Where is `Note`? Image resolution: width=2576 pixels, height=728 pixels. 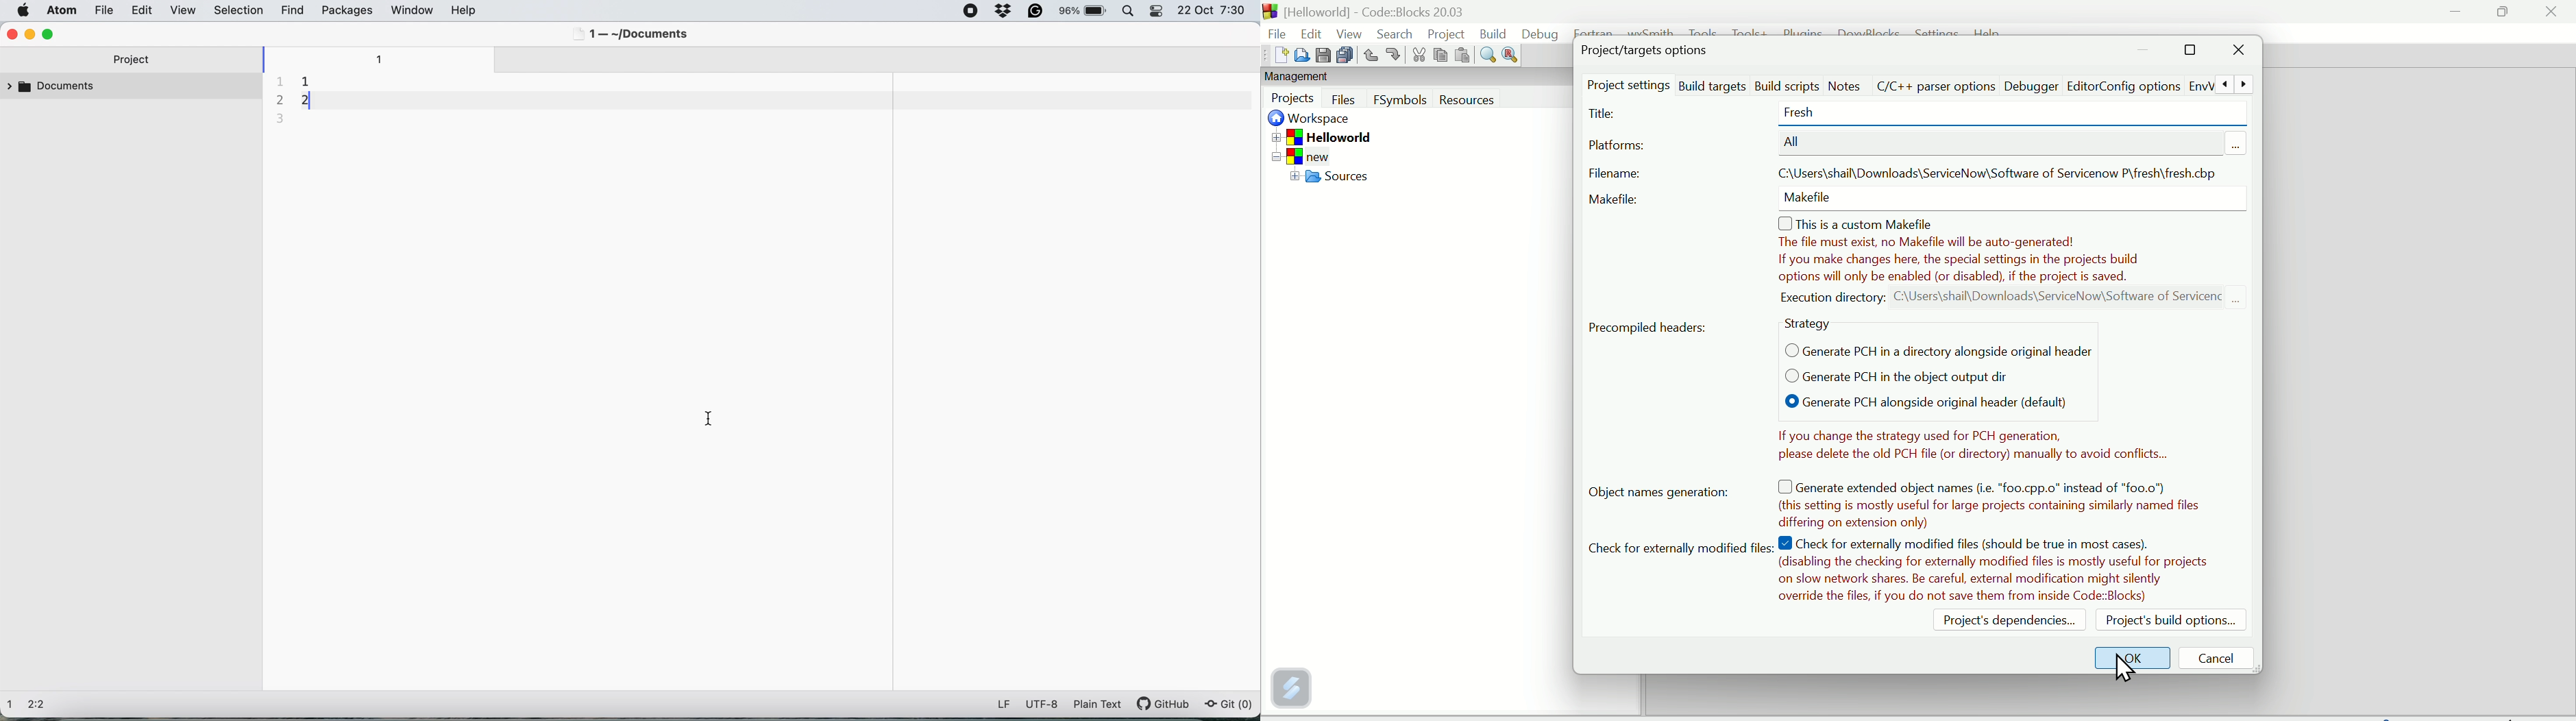 Note is located at coordinates (1993, 500).